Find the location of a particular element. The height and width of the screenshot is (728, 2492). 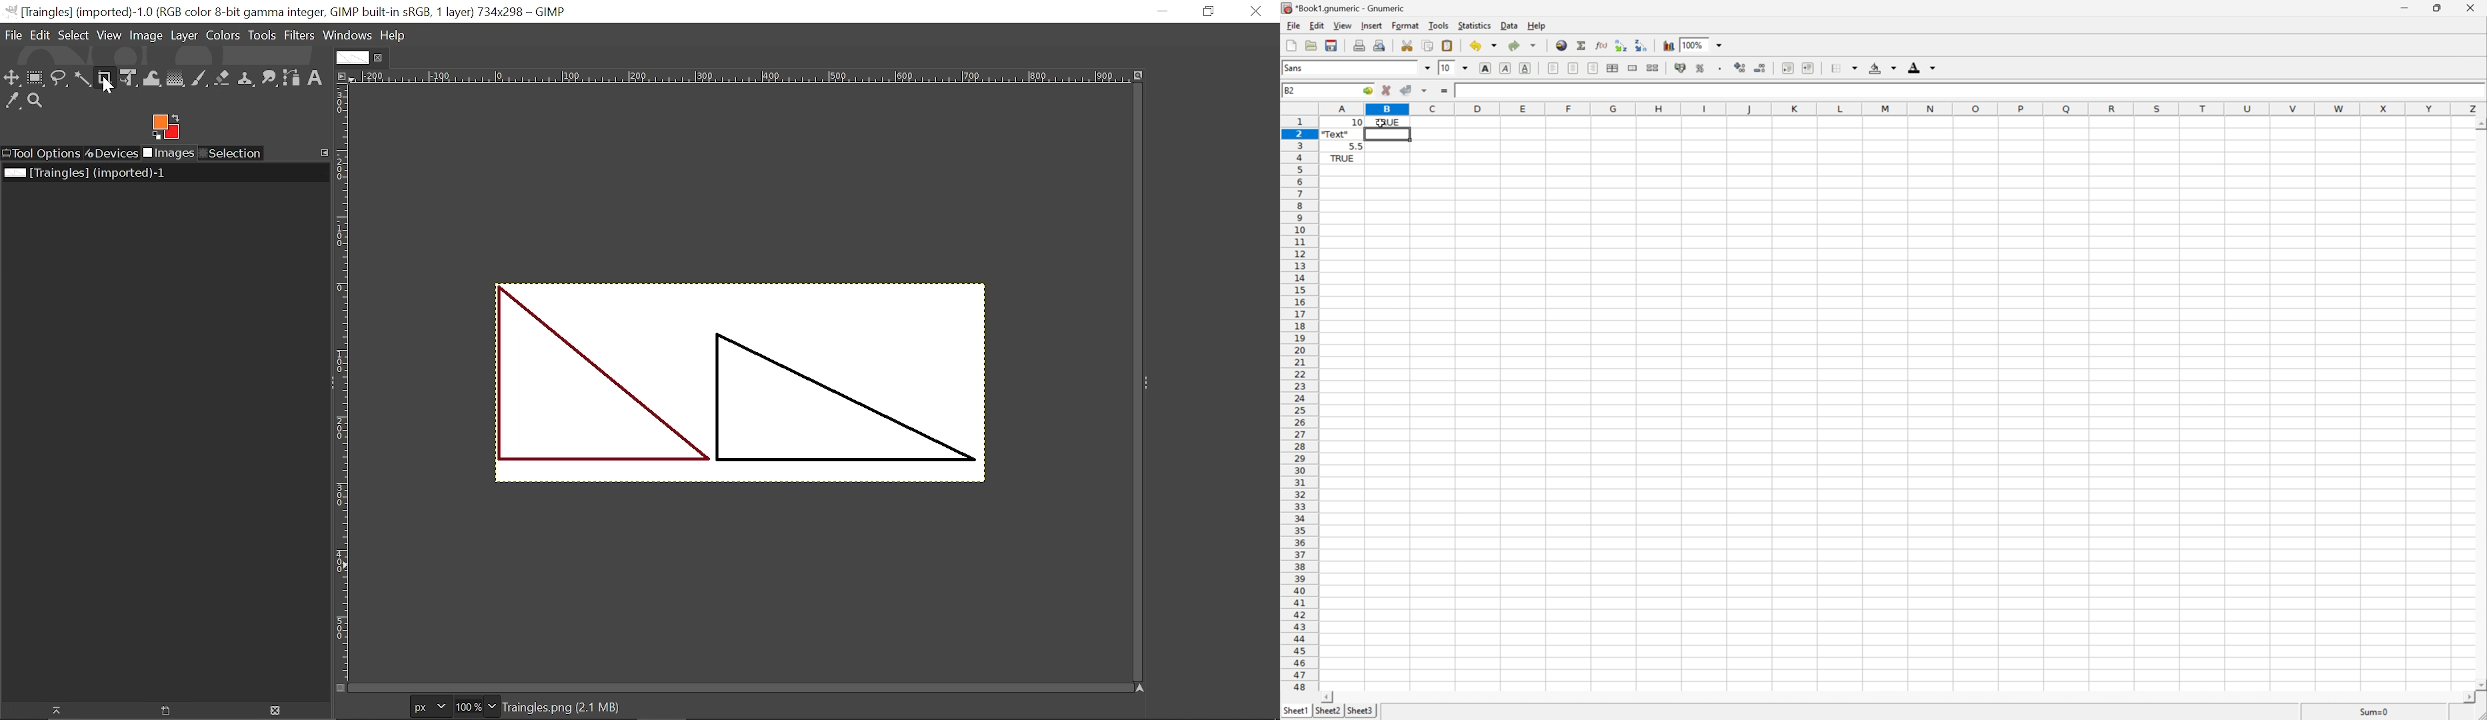

100% is located at coordinates (1695, 44).